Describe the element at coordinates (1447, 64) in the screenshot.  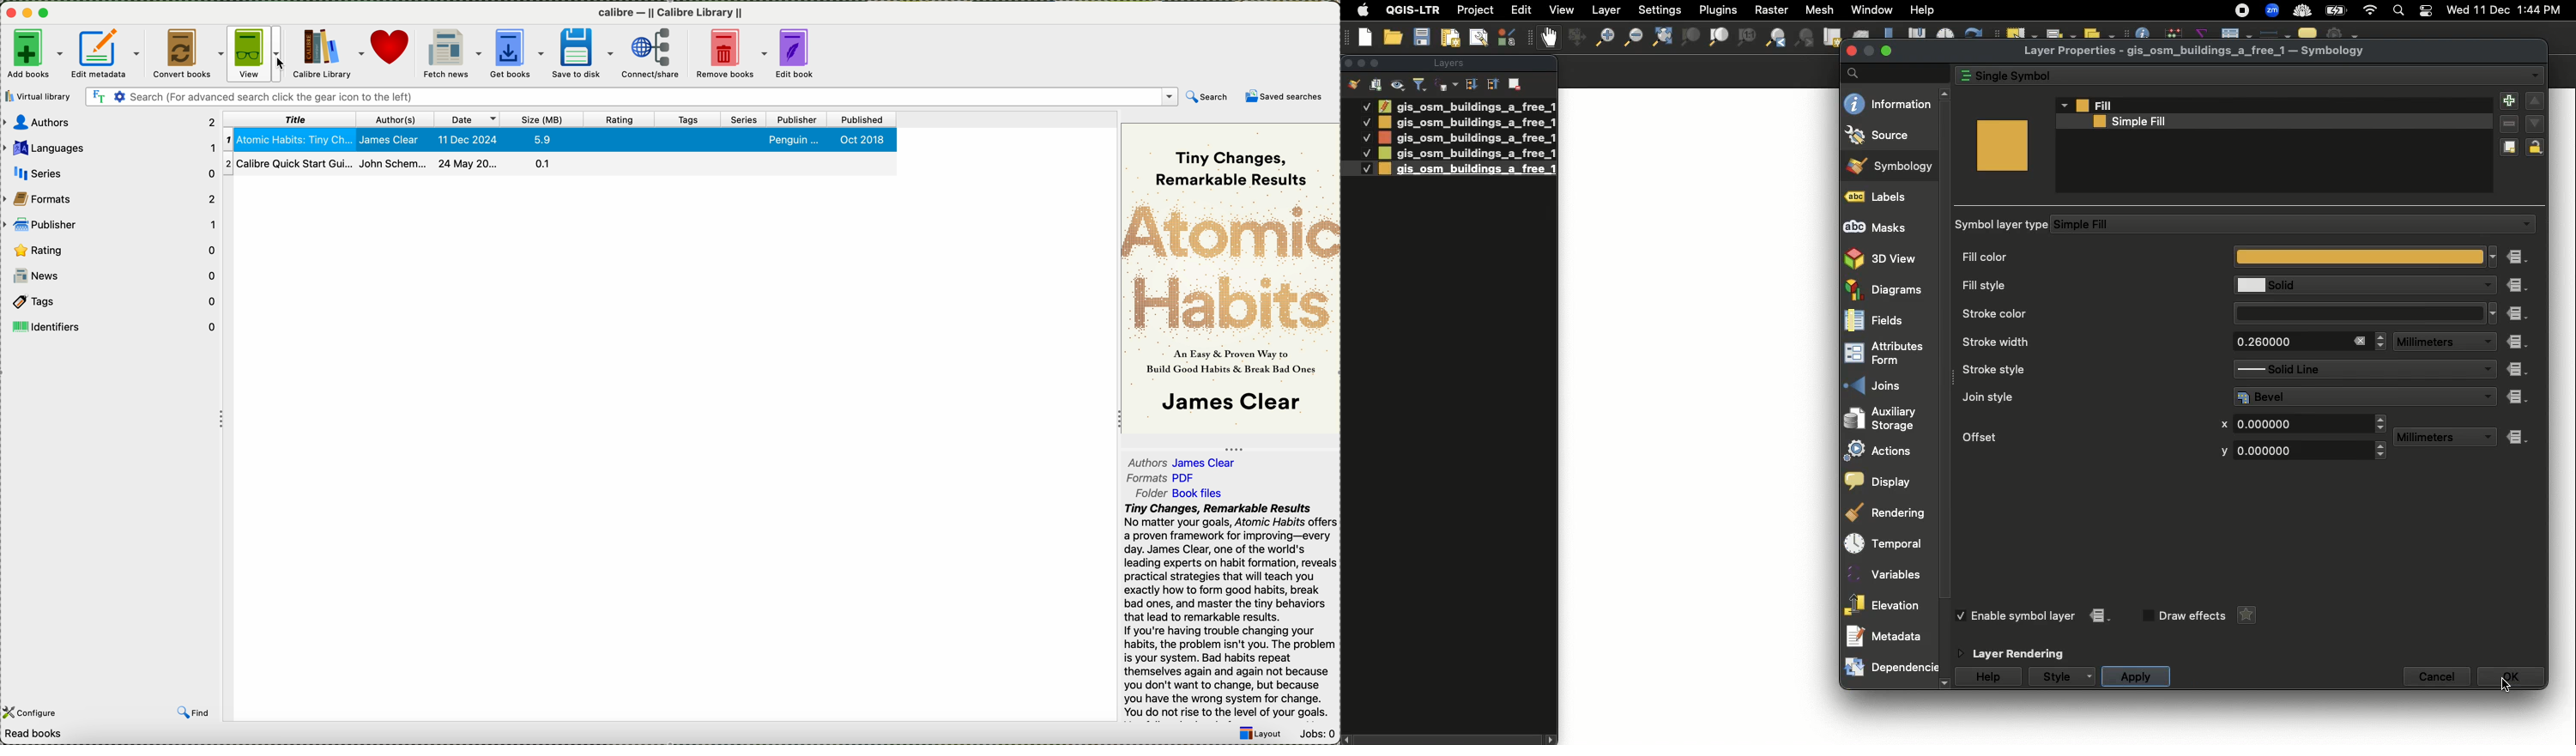
I see `Layer panel` at that location.